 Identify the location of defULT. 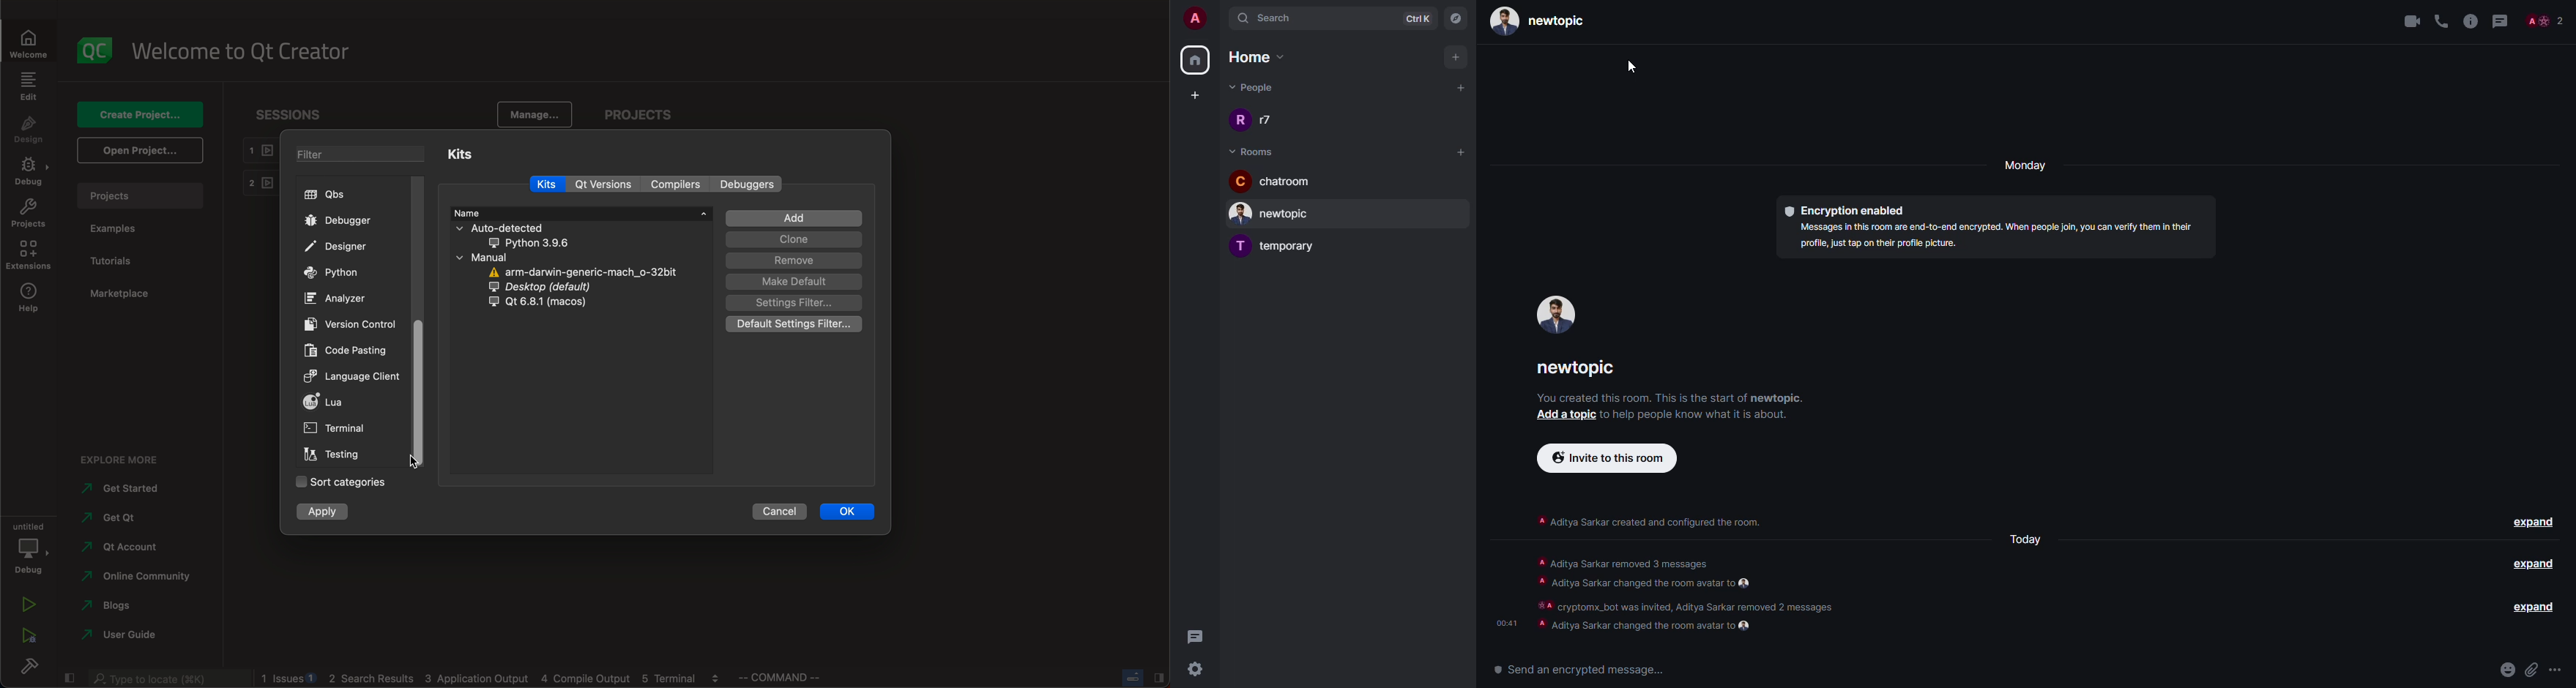
(796, 325).